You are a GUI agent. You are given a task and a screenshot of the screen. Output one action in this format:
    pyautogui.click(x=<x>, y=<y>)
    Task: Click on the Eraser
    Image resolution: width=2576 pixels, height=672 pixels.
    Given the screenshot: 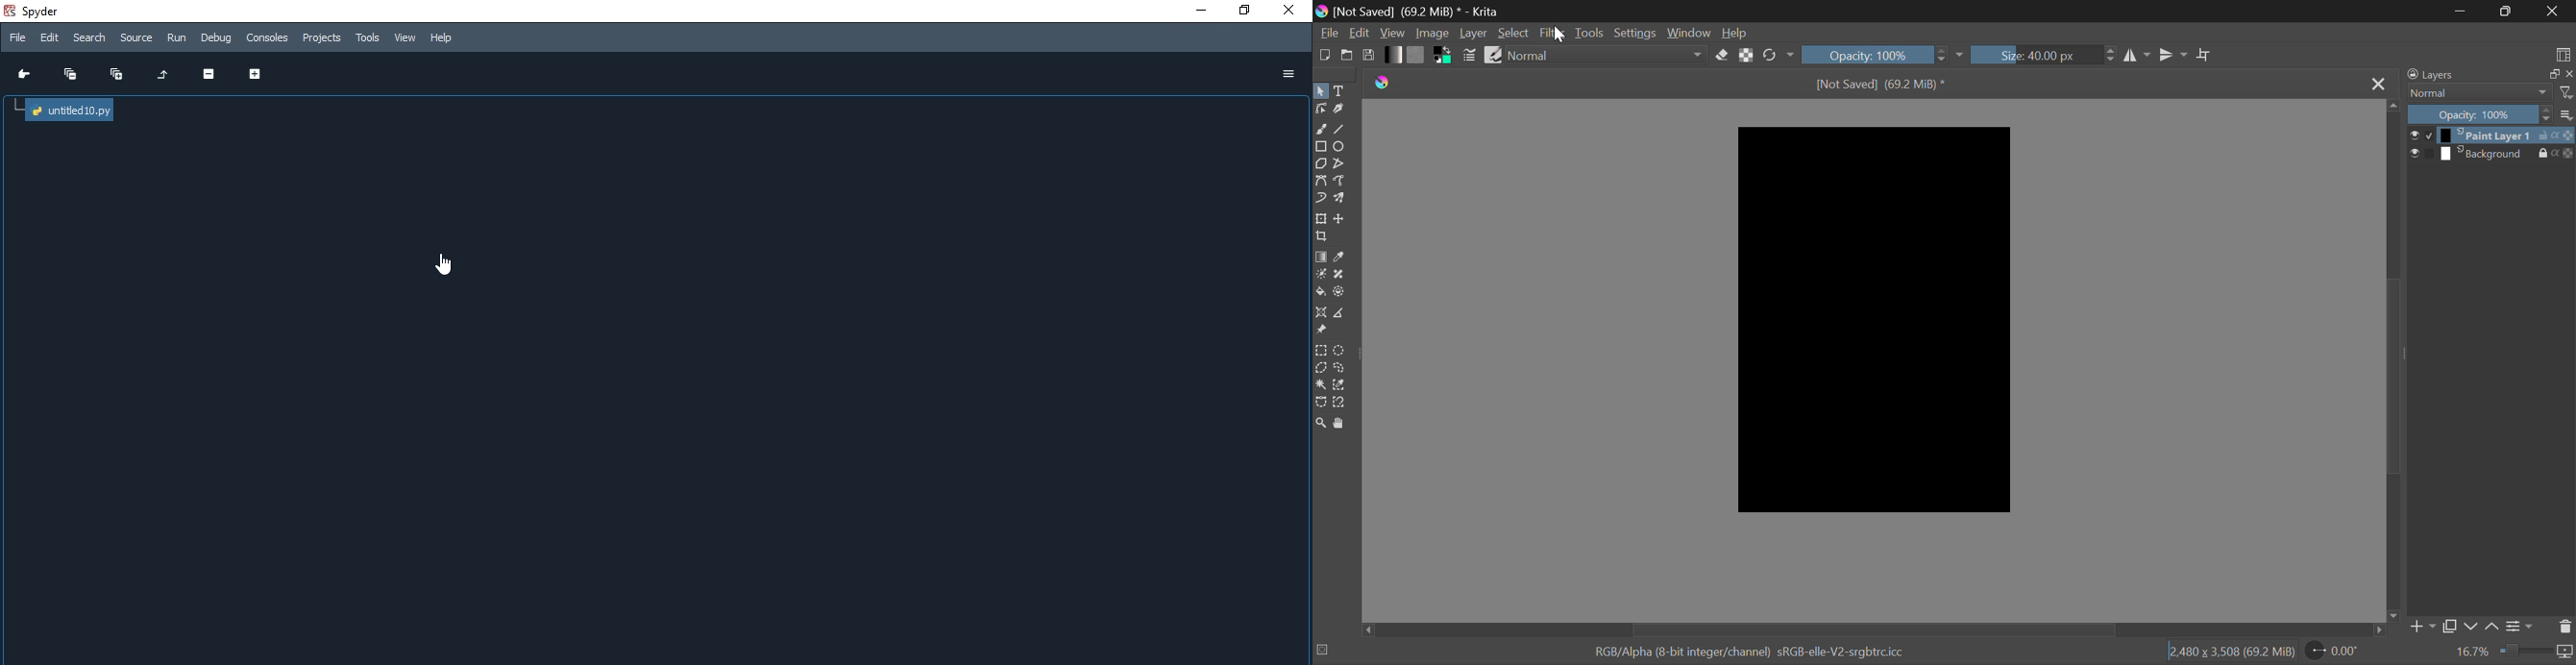 What is the action you would take?
    pyautogui.click(x=1722, y=56)
    